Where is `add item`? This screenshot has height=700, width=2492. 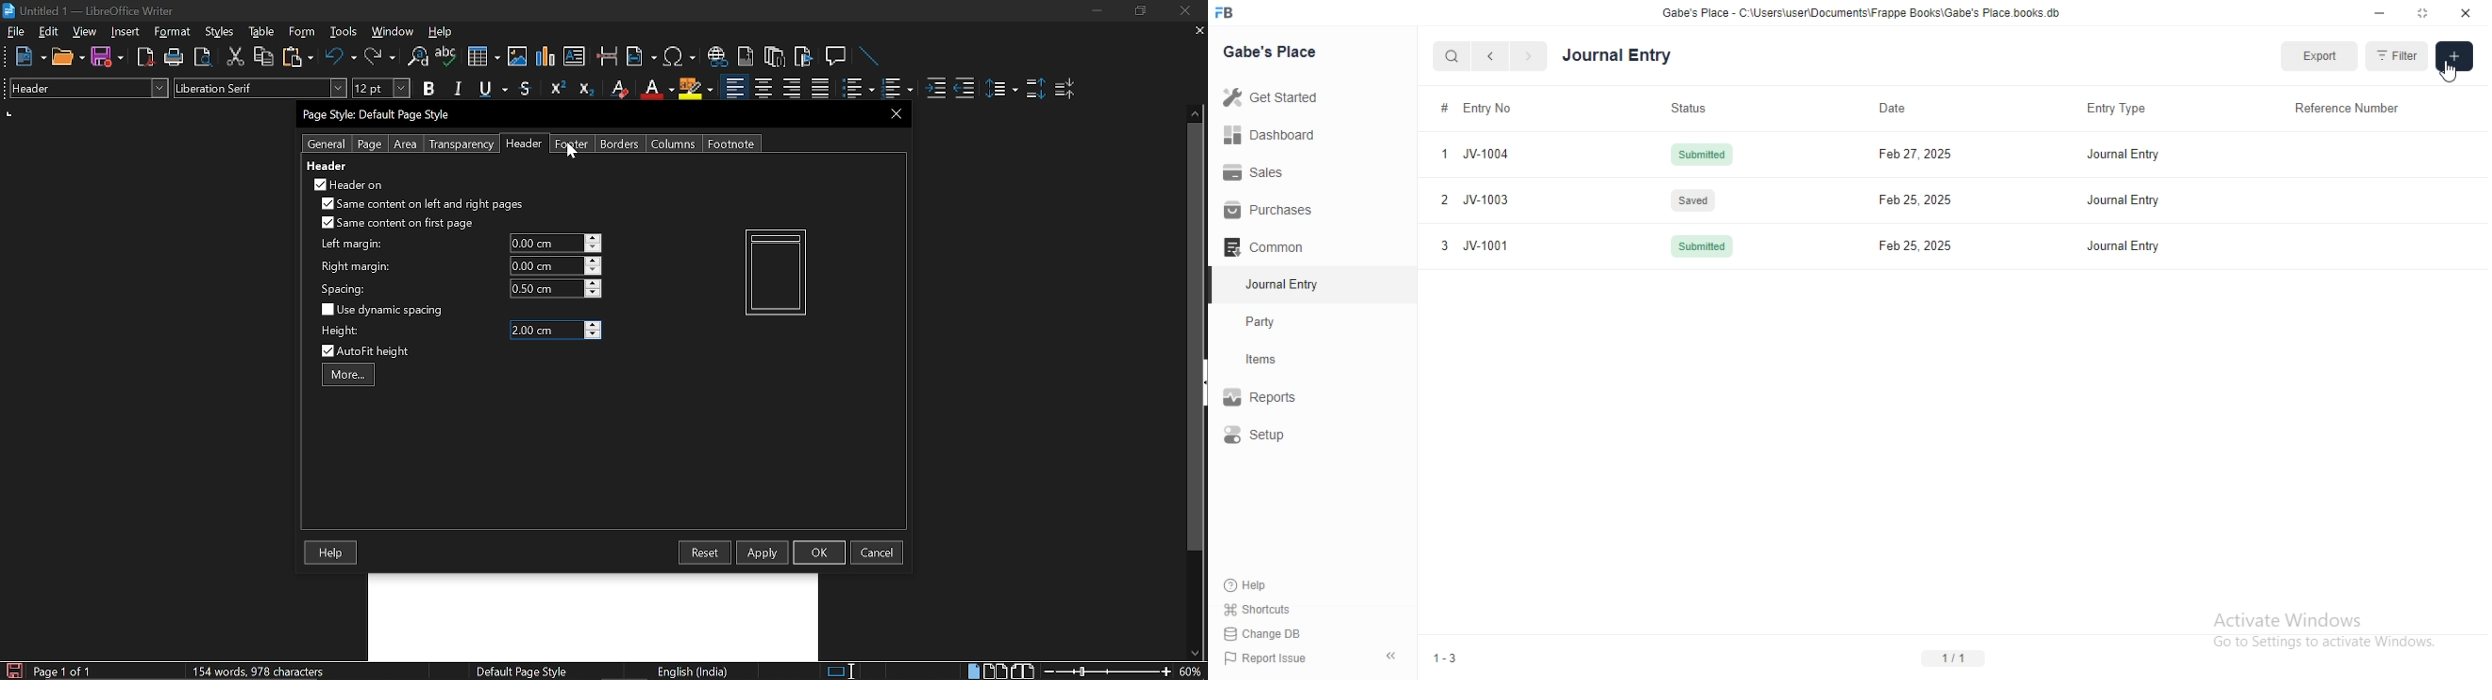
add item is located at coordinates (2454, 56).